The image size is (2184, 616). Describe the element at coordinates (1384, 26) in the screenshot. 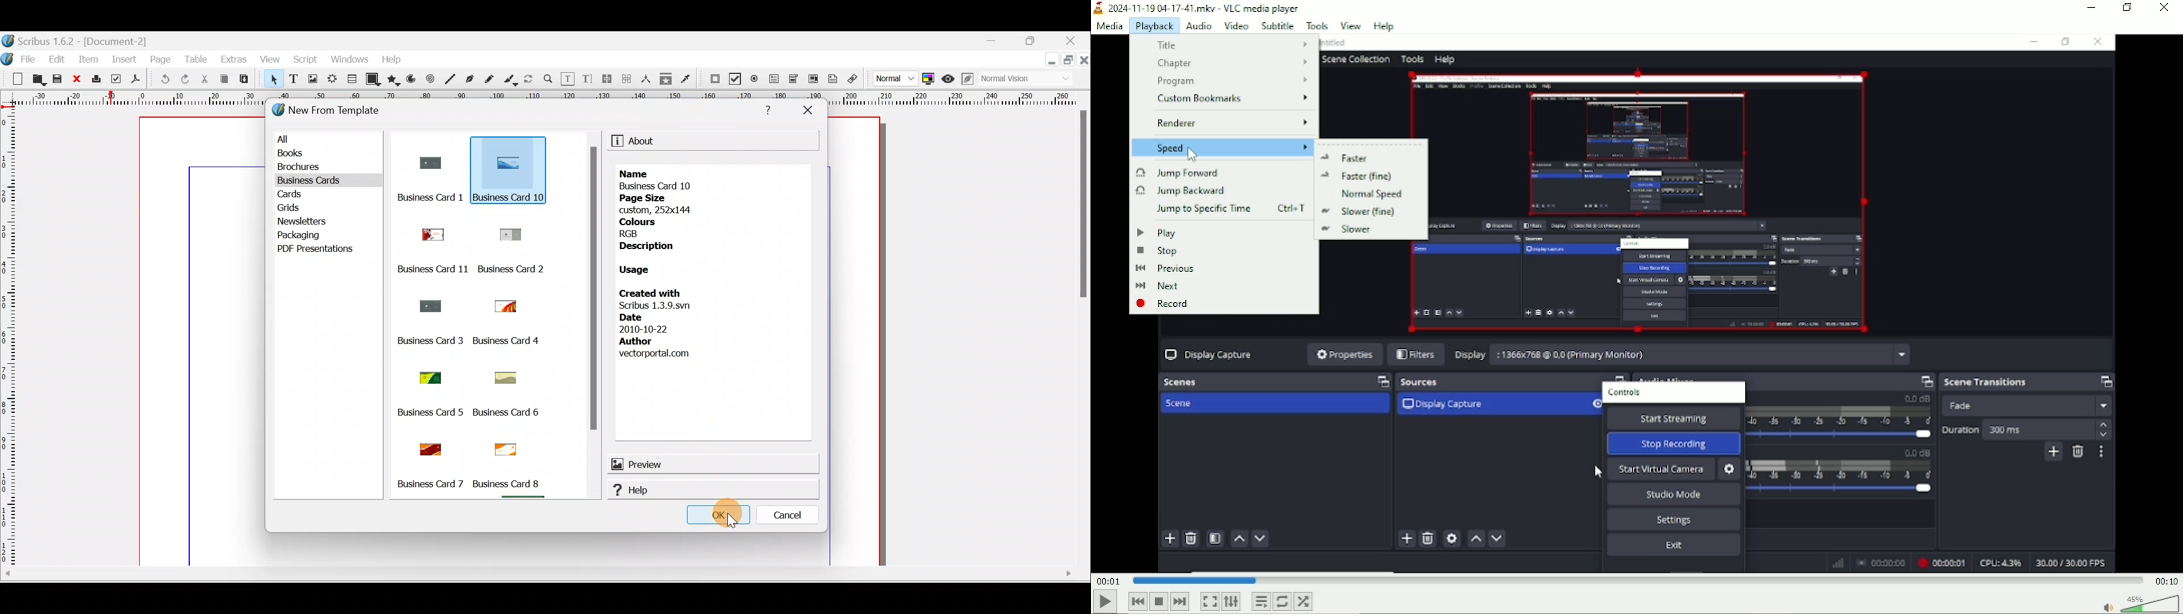

I see `help` at that location.